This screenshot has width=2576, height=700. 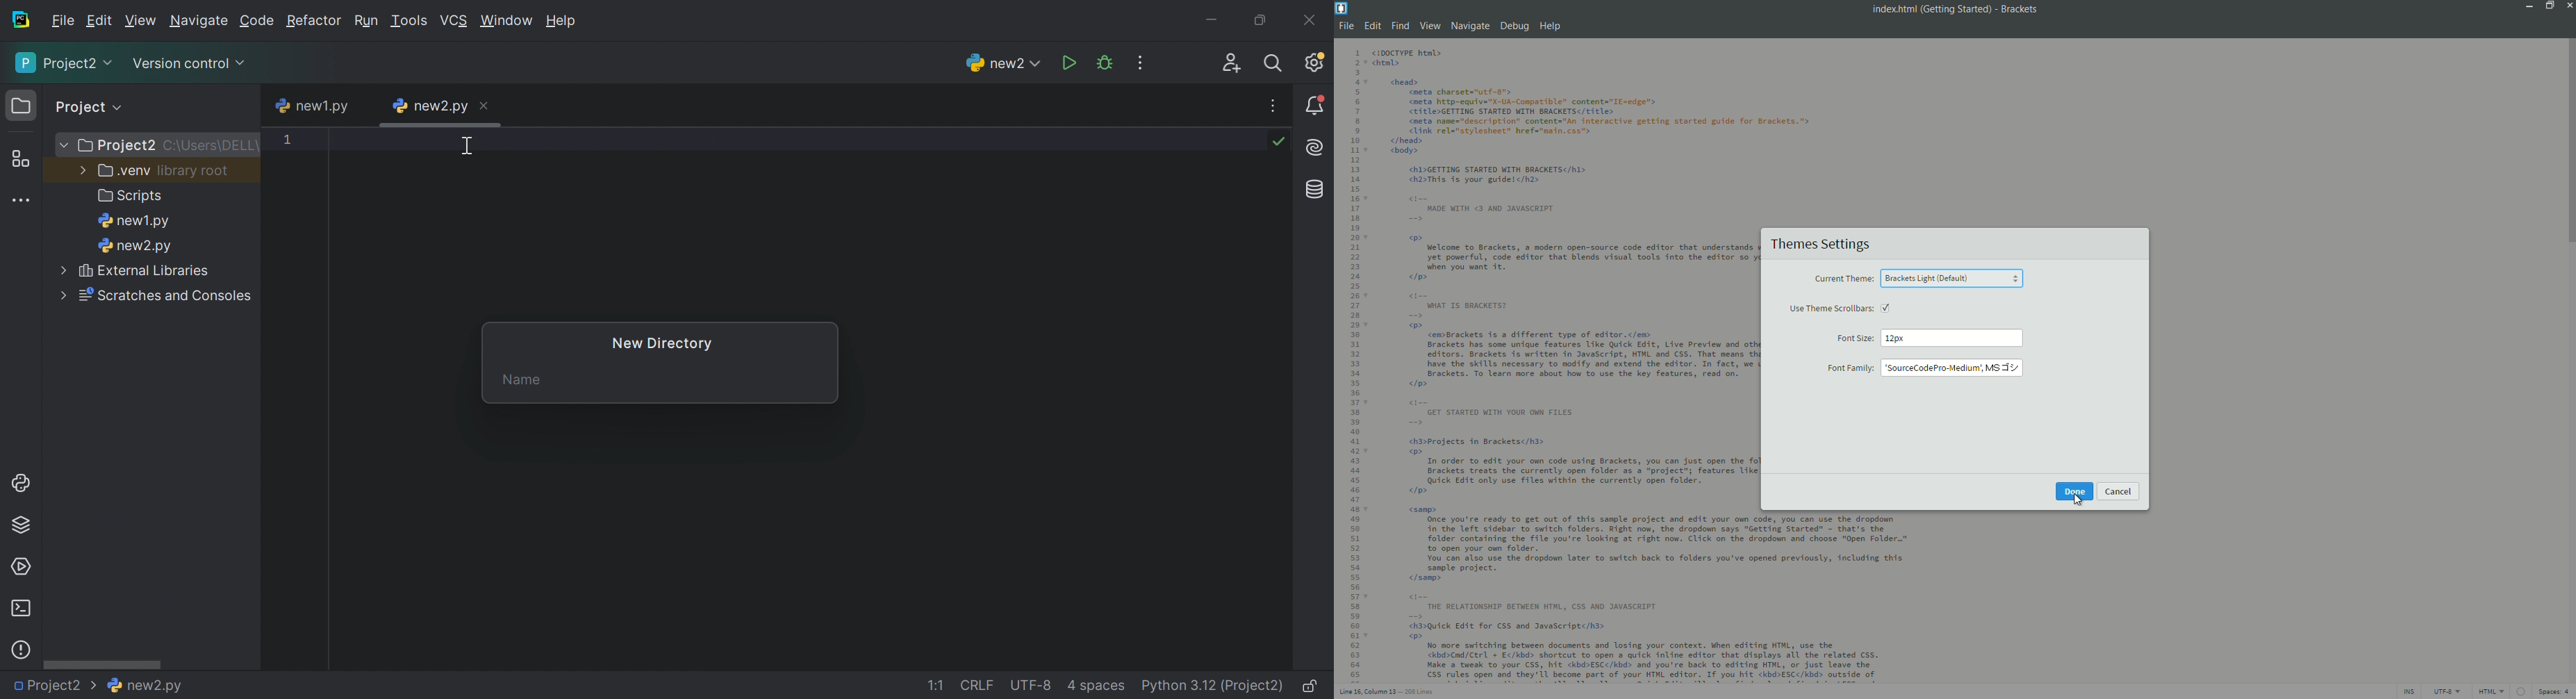 I want to click on UTF-8, so click(x=1032, y=685).